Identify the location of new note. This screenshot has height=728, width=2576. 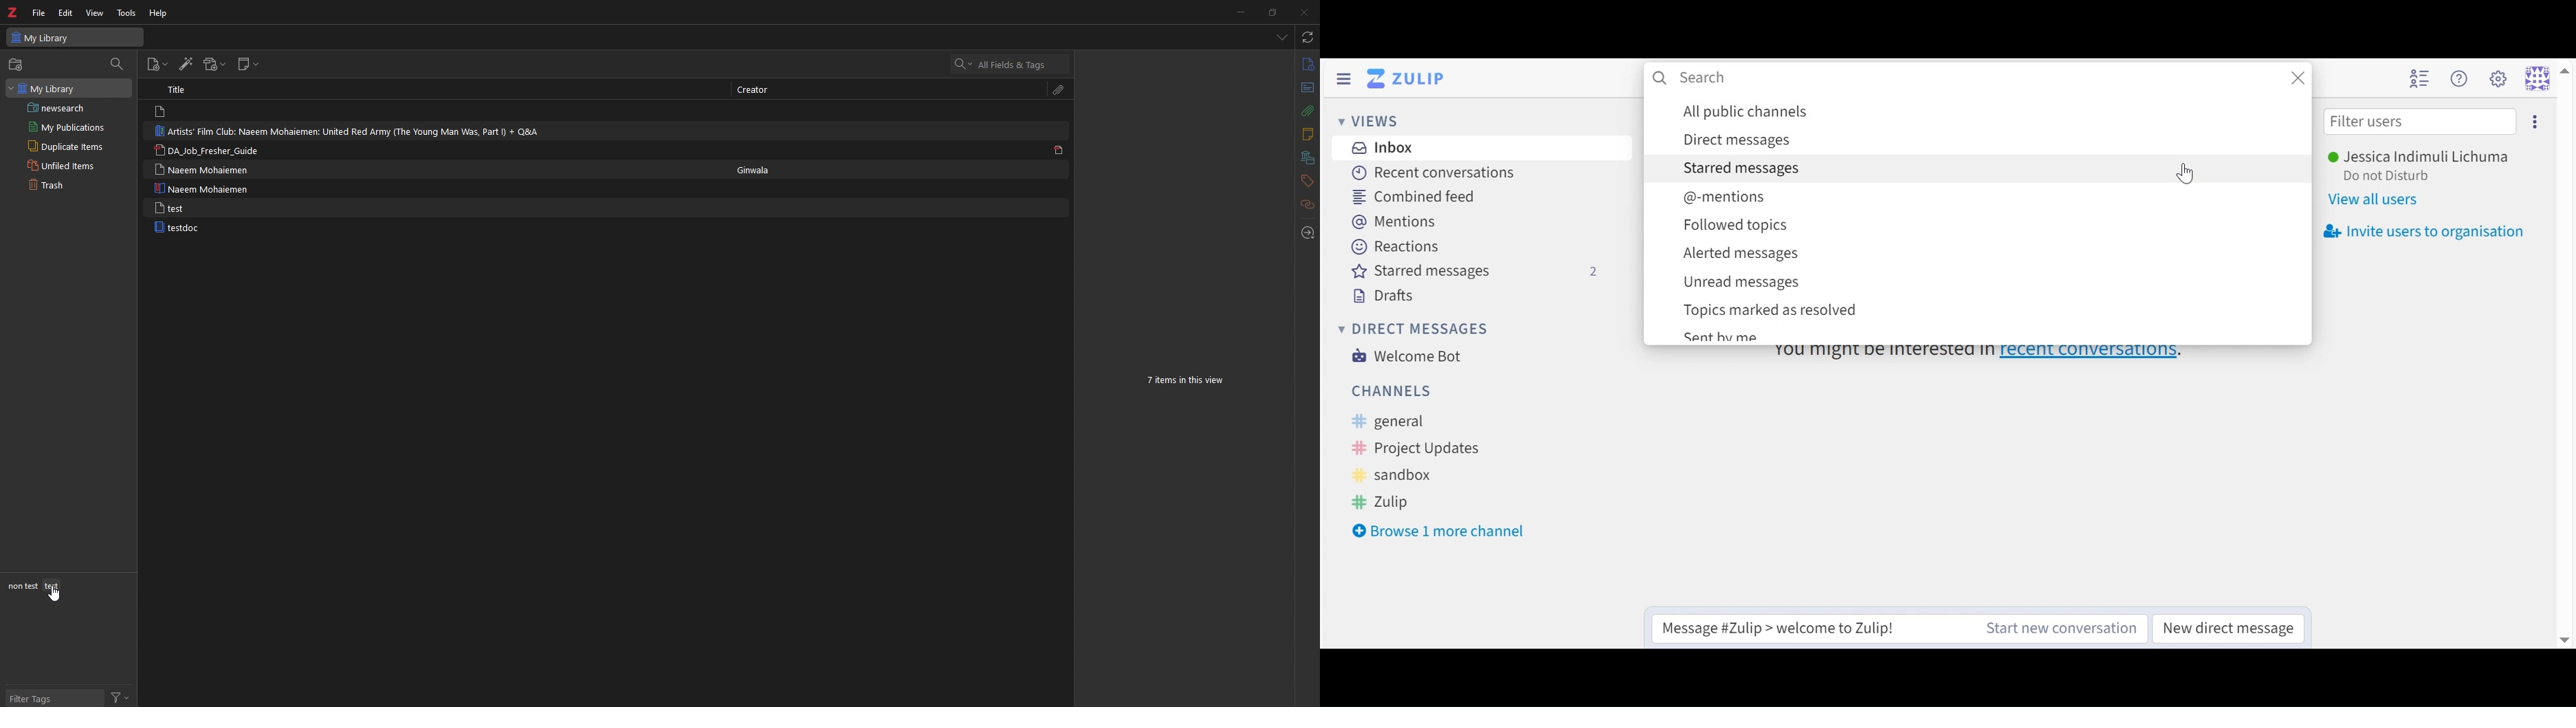
(248, 65).